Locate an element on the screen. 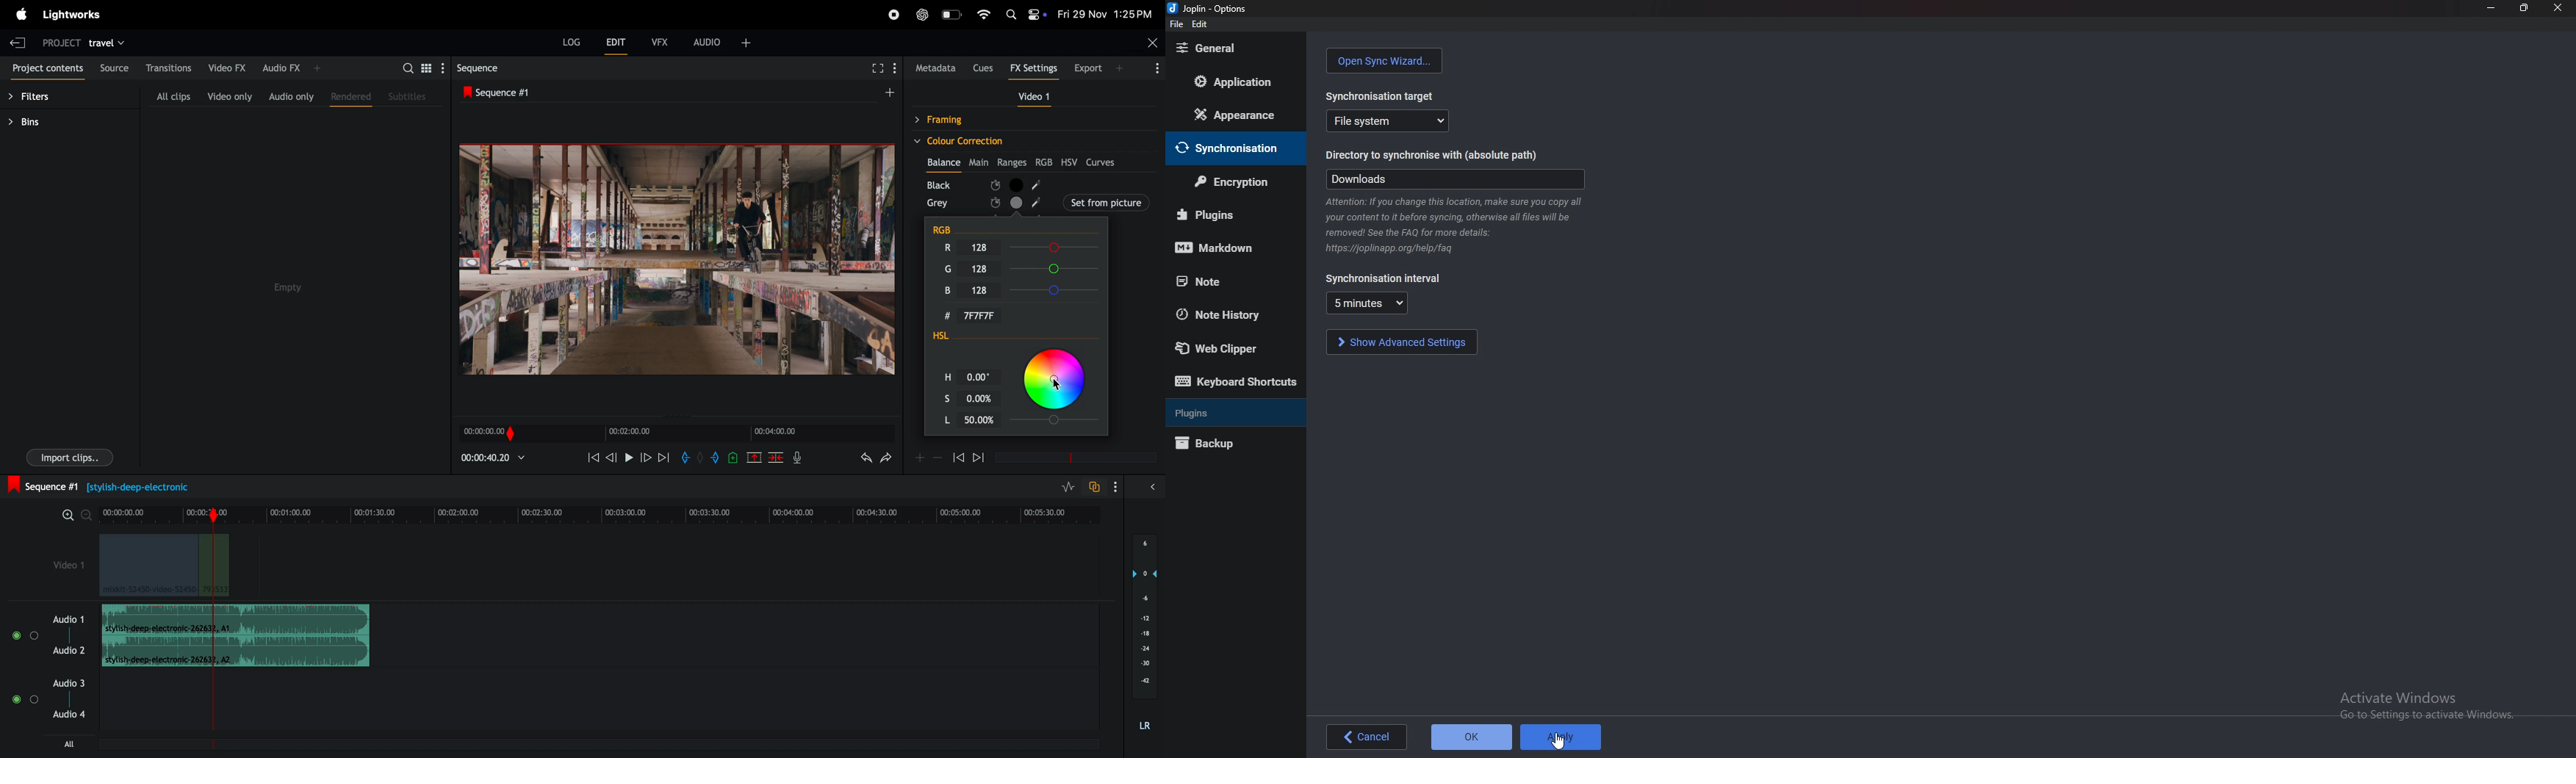 This screenshot has width=2576, height=784. audio 1 is located at coordinates (67, 619).